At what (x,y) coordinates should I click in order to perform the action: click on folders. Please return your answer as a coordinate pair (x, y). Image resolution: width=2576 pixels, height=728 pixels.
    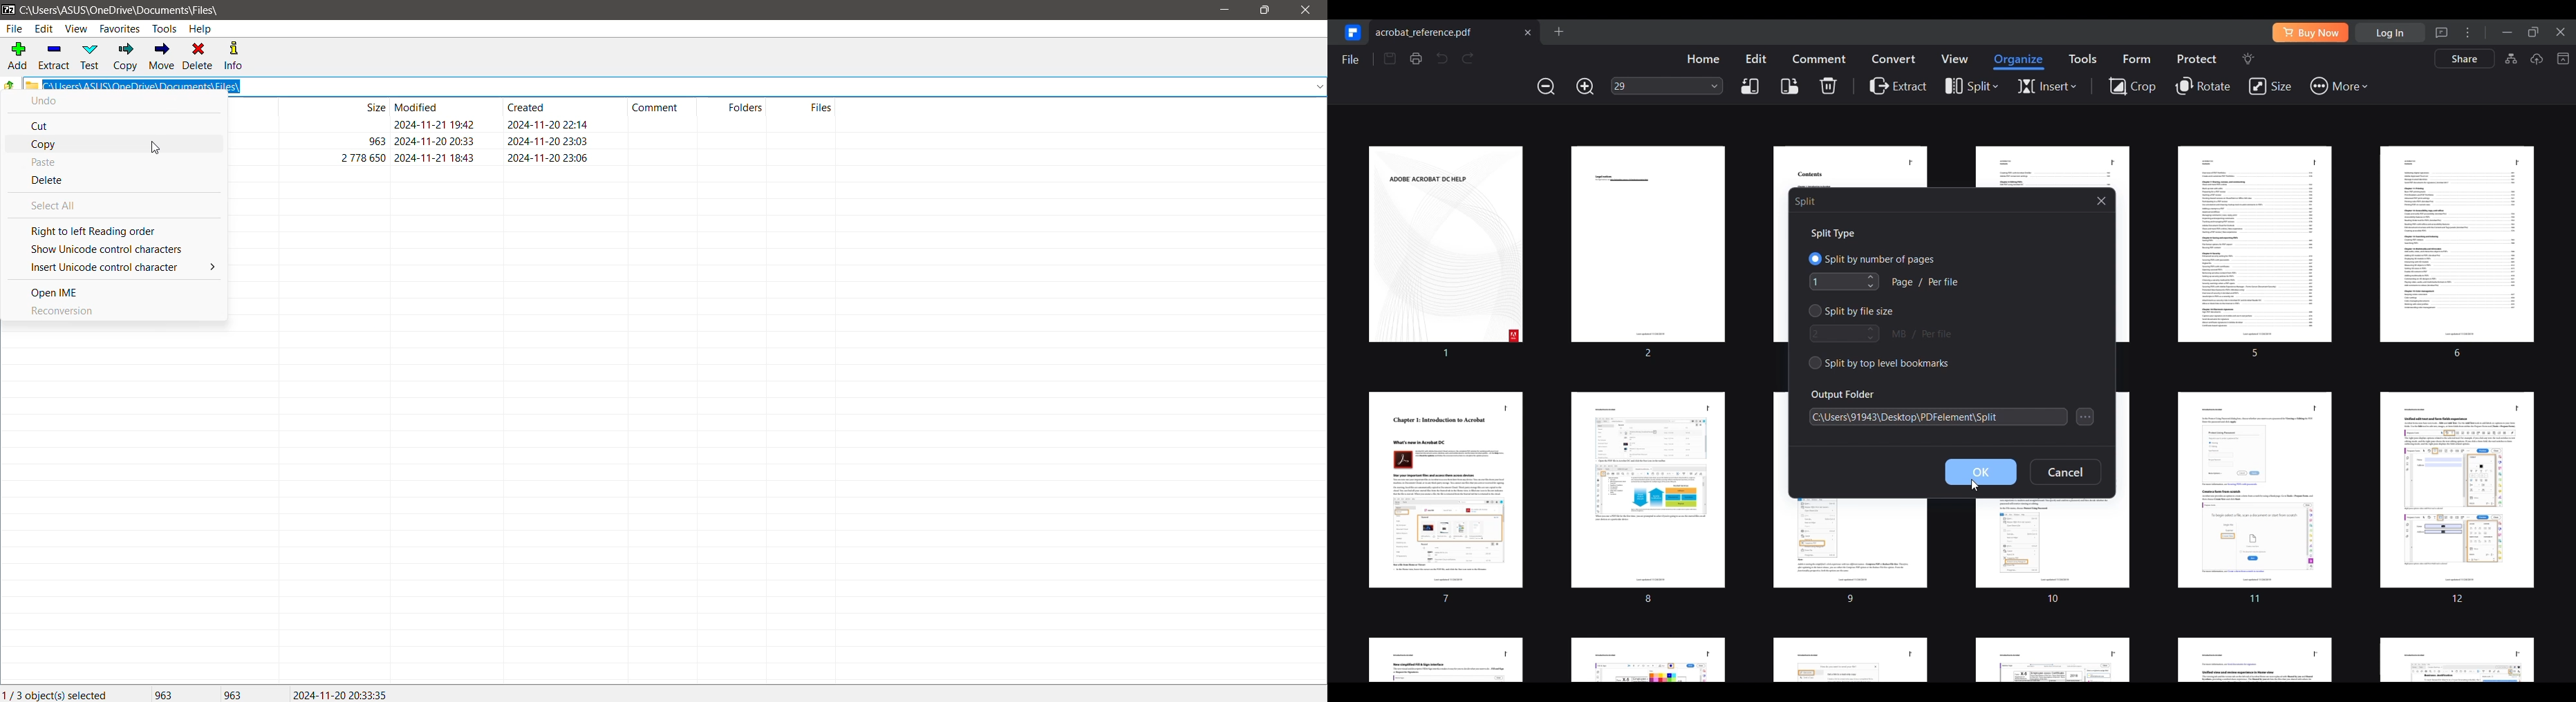
    Looking at the image, I should click on (746, 107).